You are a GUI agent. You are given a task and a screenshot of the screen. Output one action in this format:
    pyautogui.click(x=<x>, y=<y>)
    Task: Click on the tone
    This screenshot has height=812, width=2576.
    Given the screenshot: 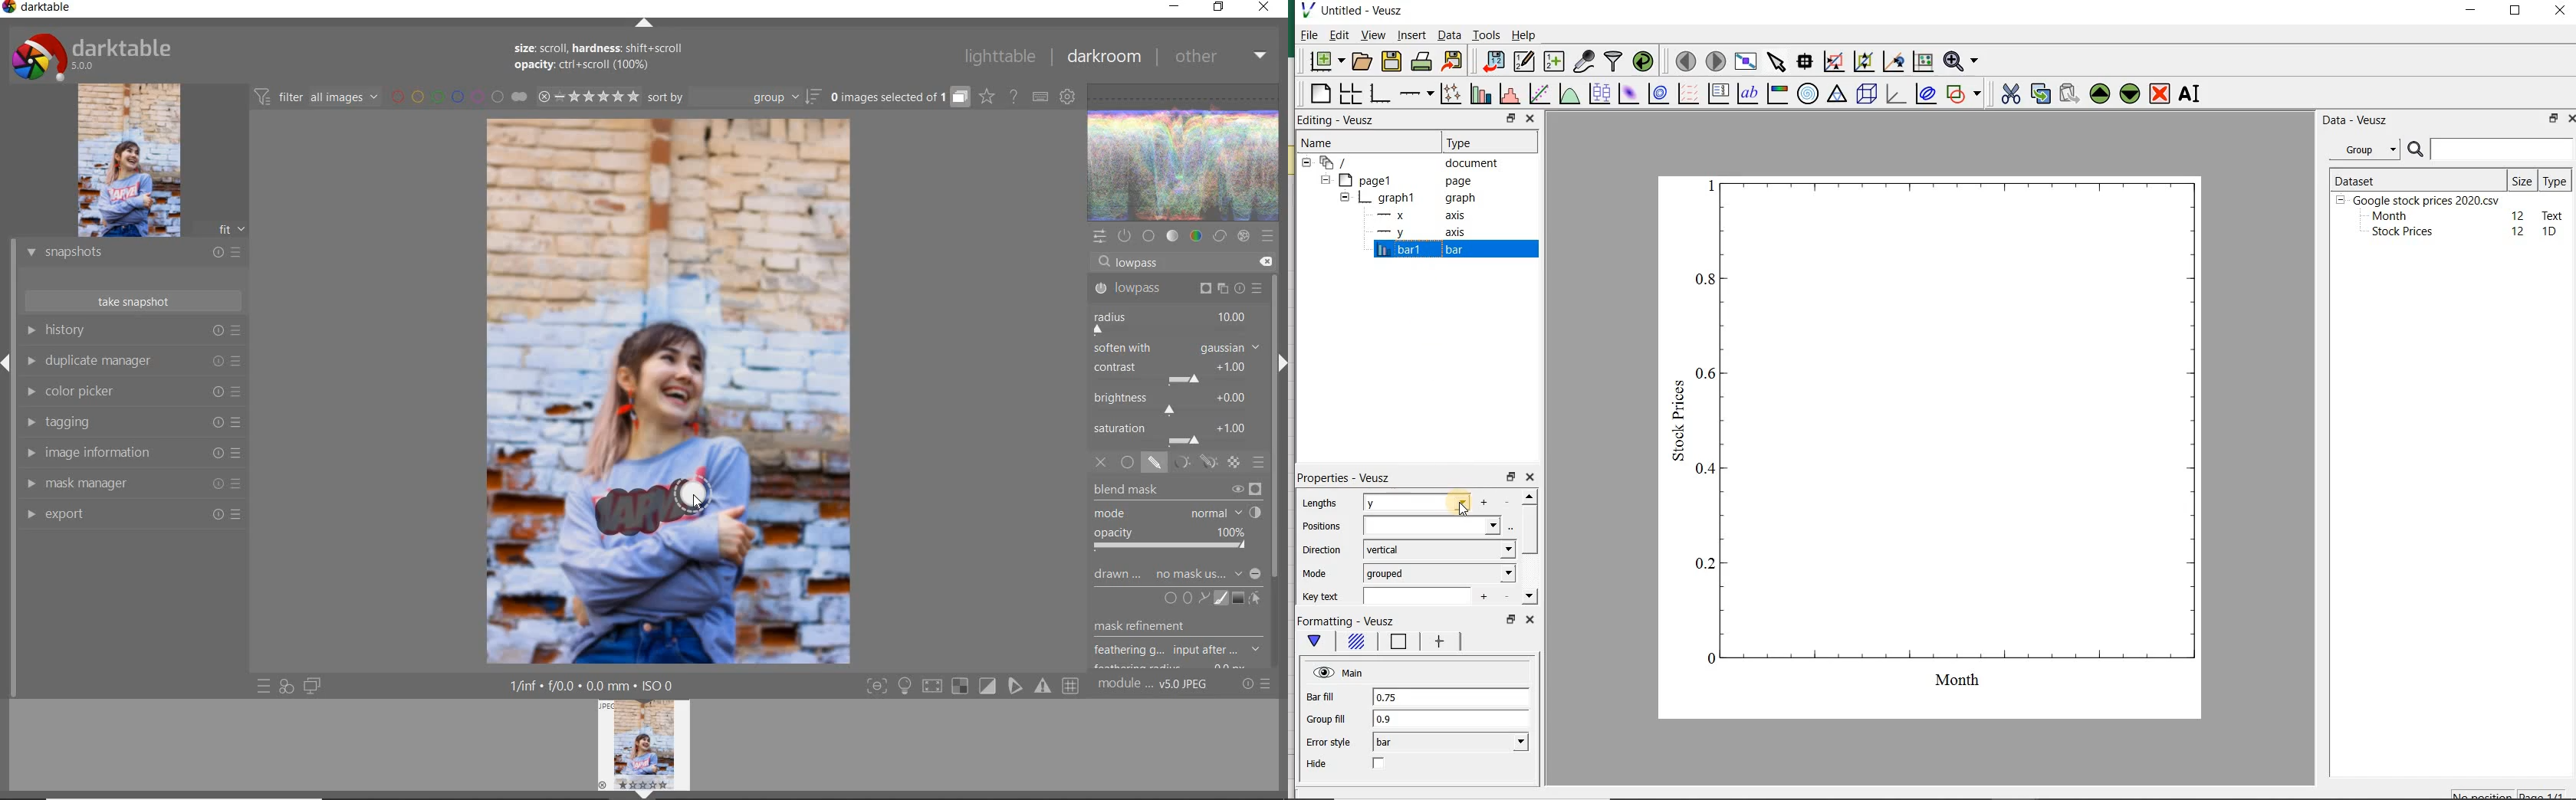 What is the action you would take?
    pyautogui.click(x=1173, y=237)
    